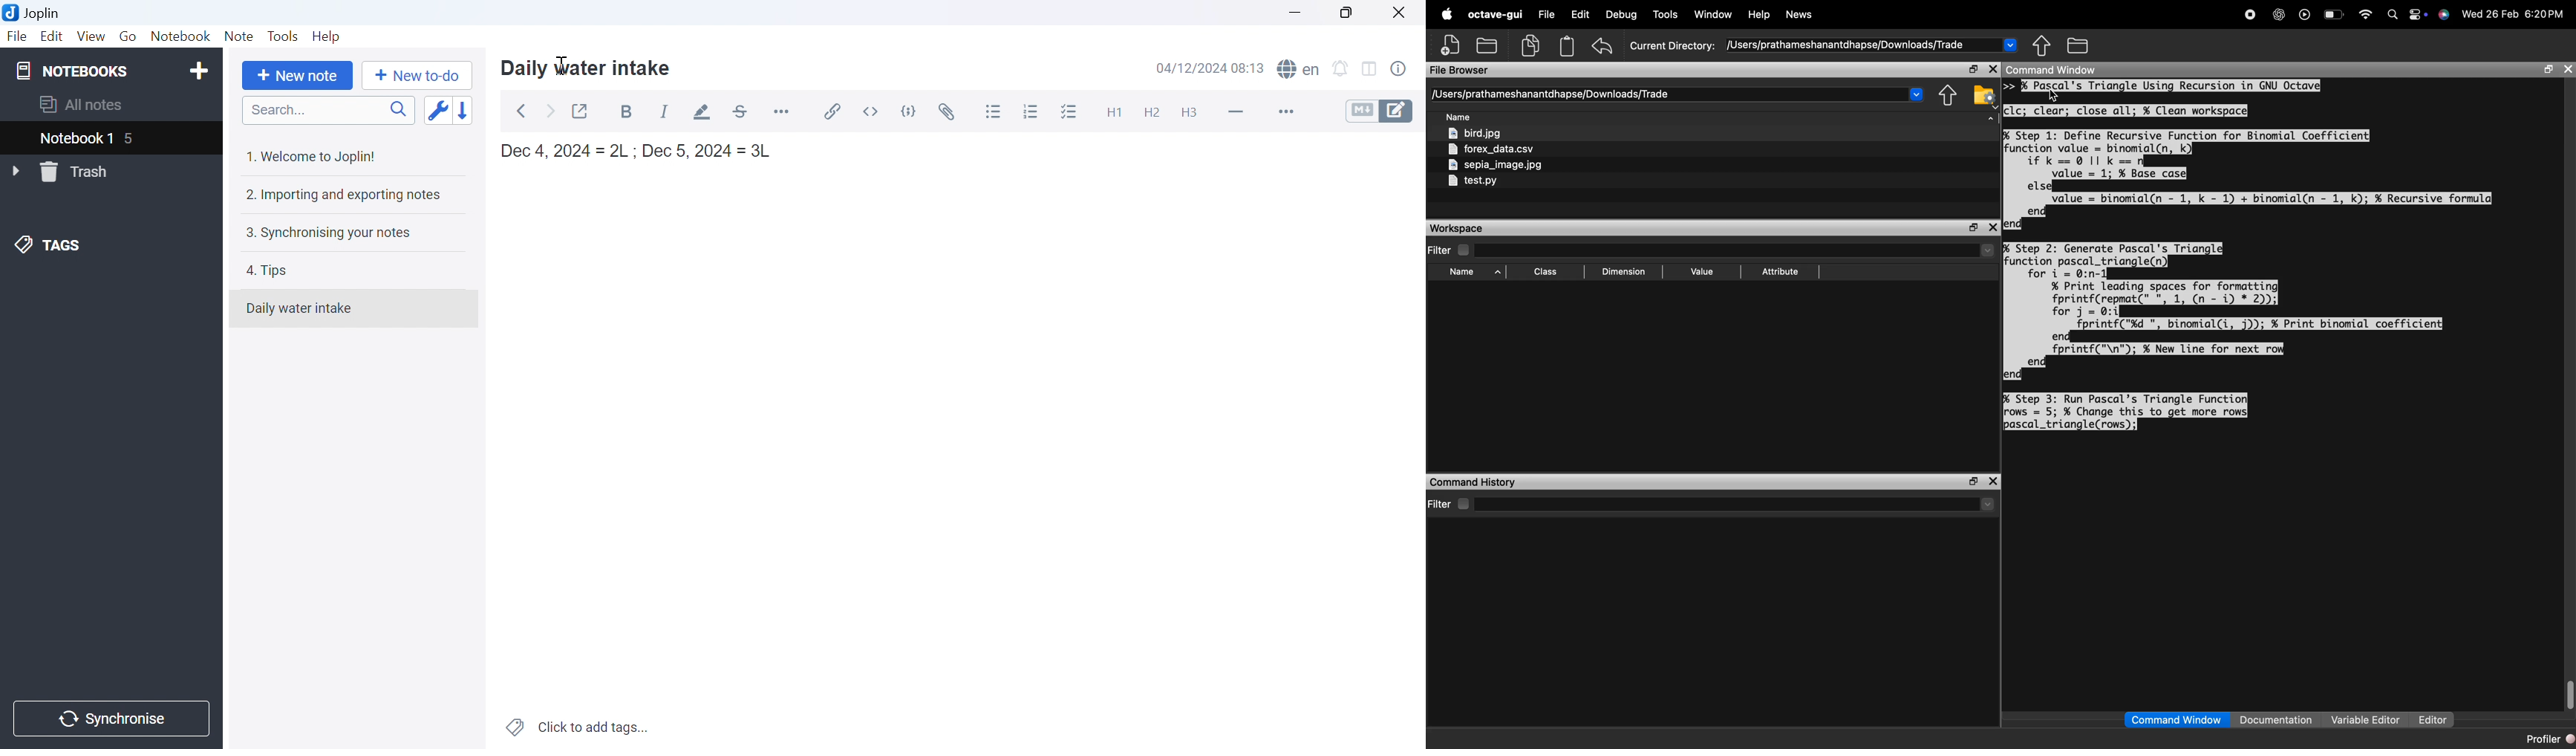 Image resolution: width=2576 pixels, height=756 pixels. Describe the element at coordinates (1343, 68) in the screenshot. I see `Set alarm` at that location.